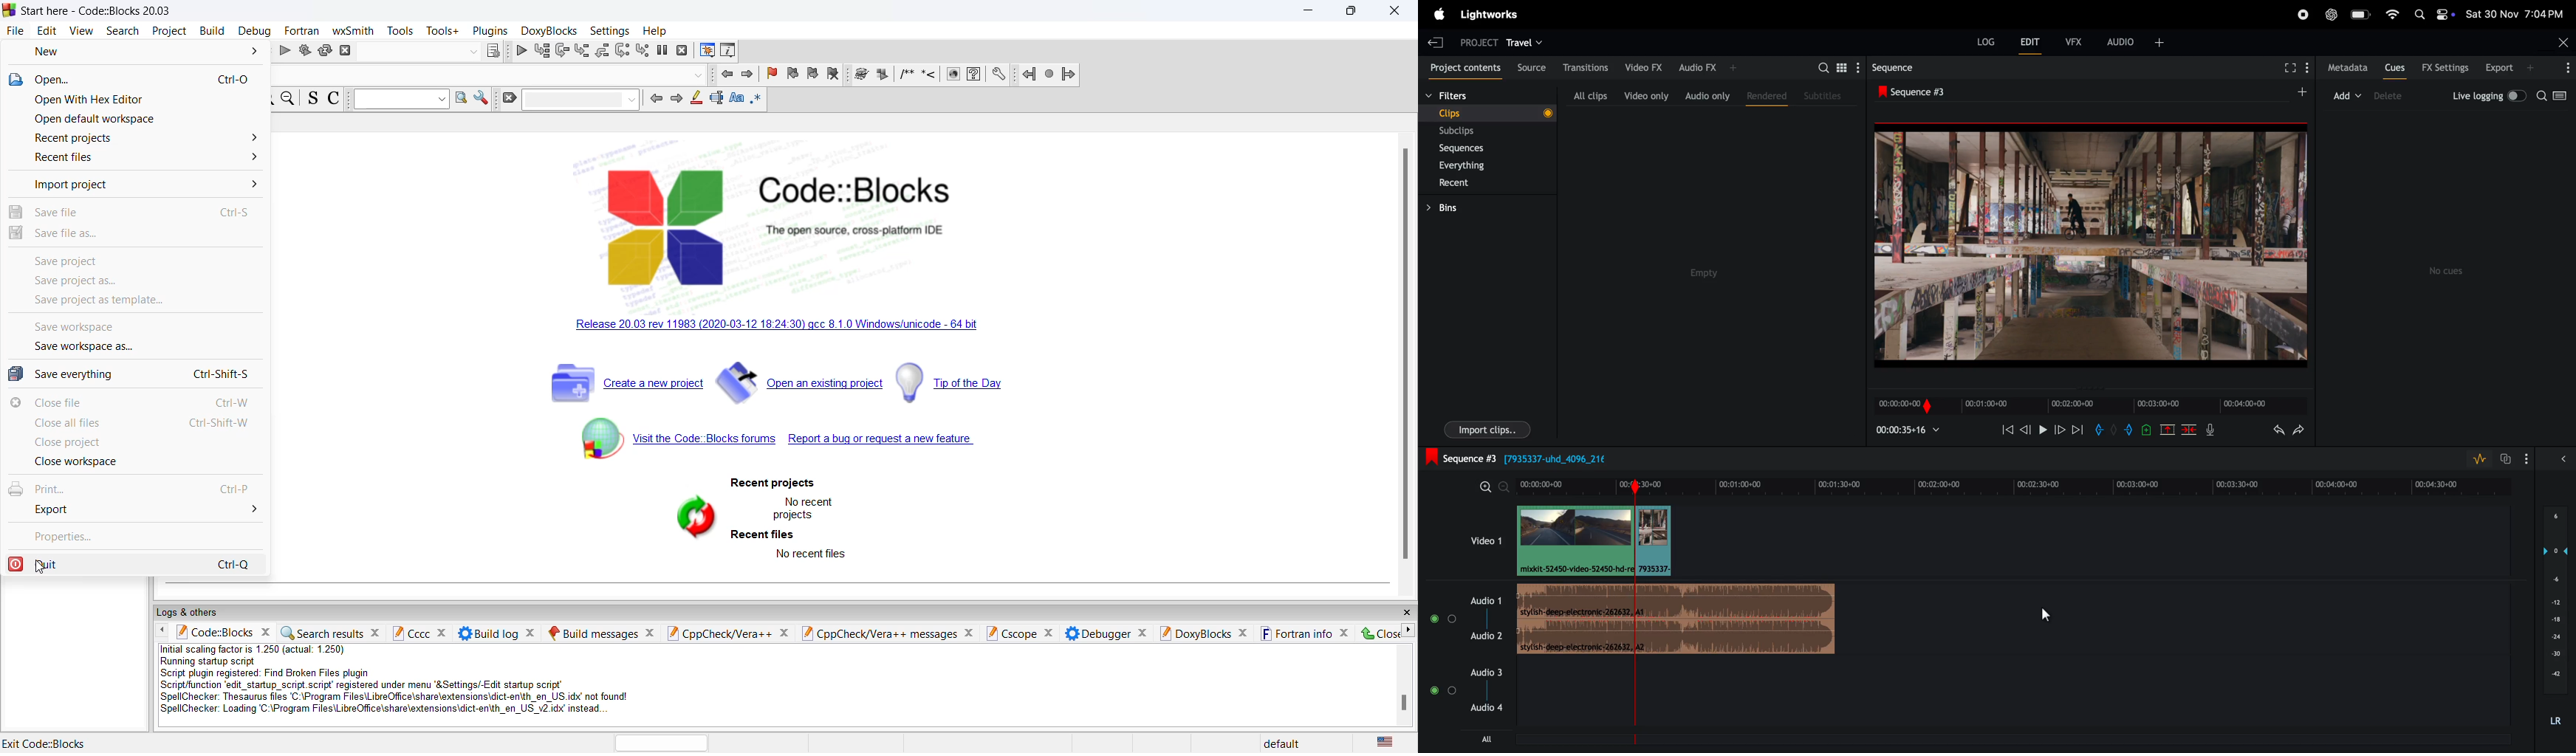 Image resolution: width=2576 pixels, height=756 pixels. I want to click on add, so click(2349, 94).